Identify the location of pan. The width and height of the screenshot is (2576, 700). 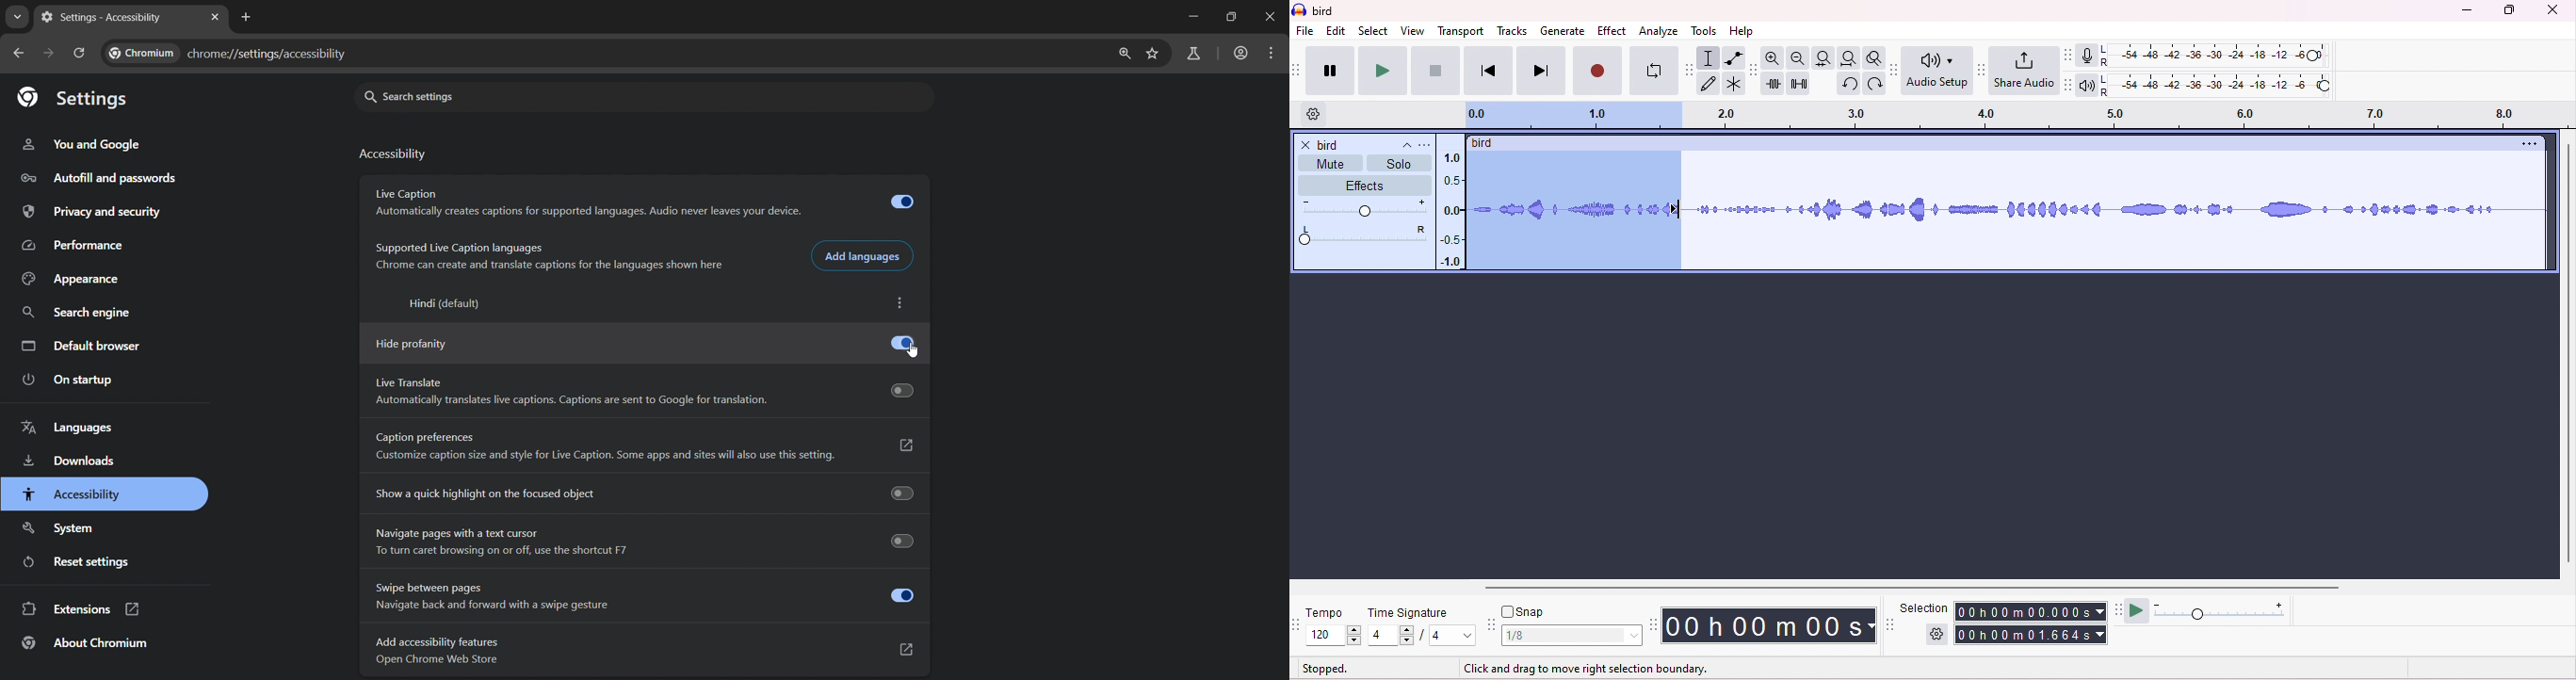
(1364, 235).